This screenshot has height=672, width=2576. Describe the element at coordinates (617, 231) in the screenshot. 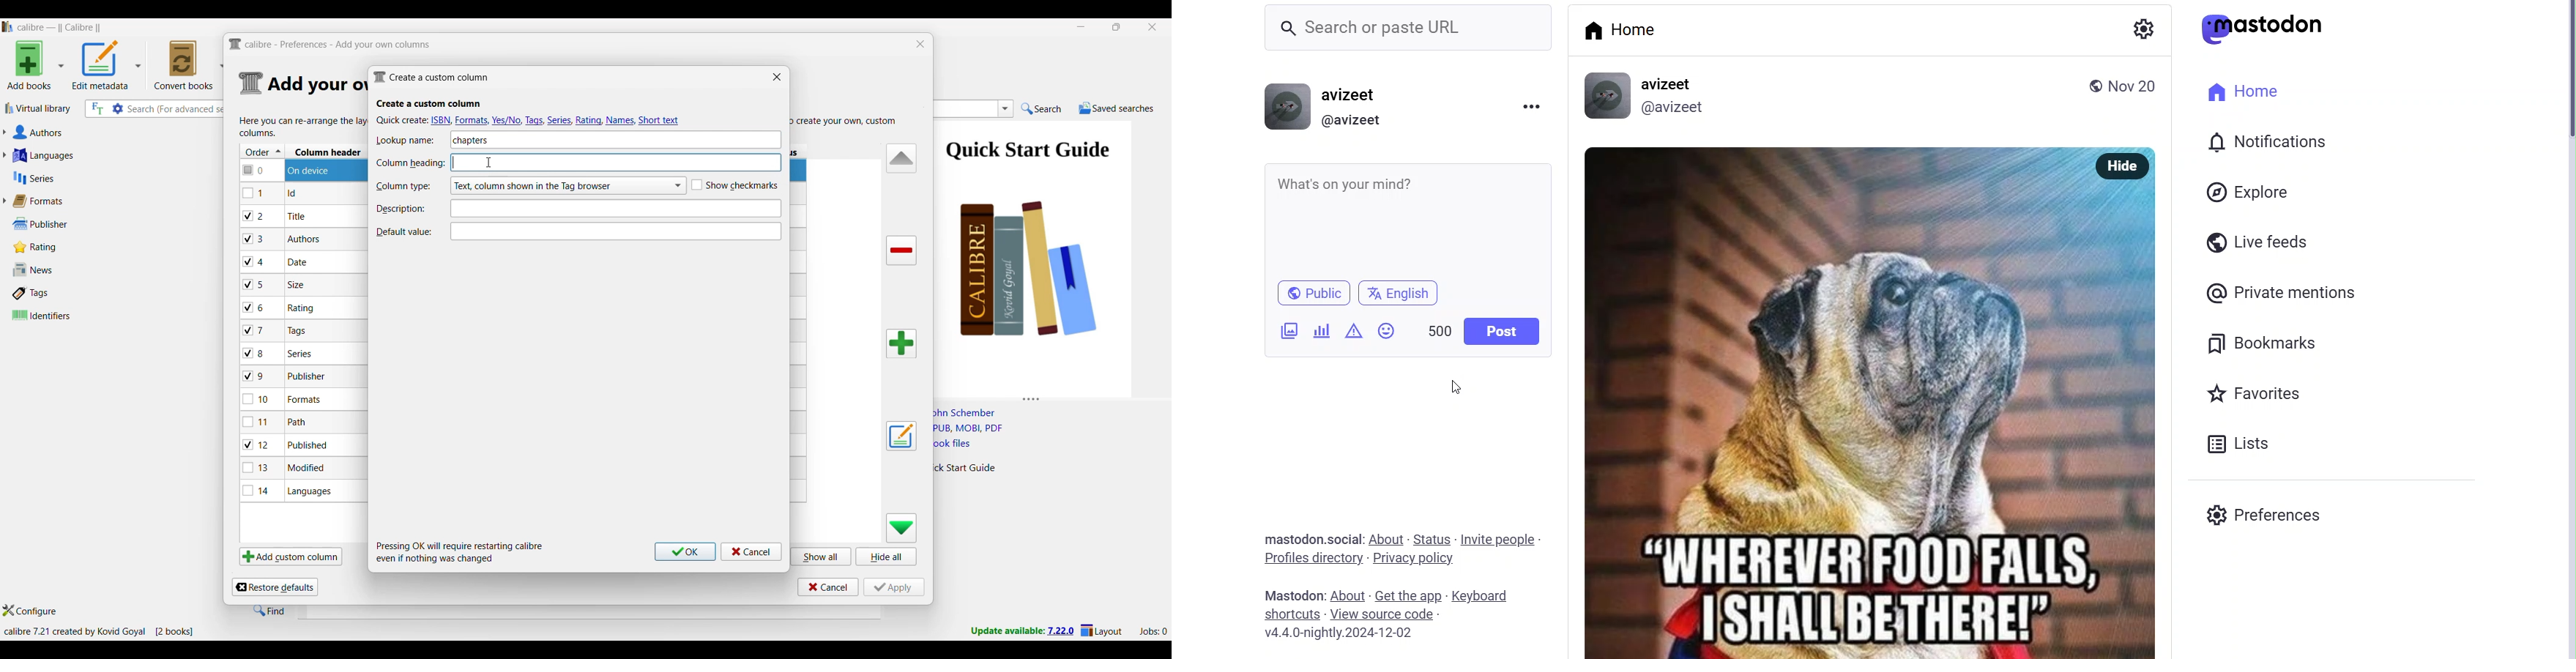

I see `Text` at that location.